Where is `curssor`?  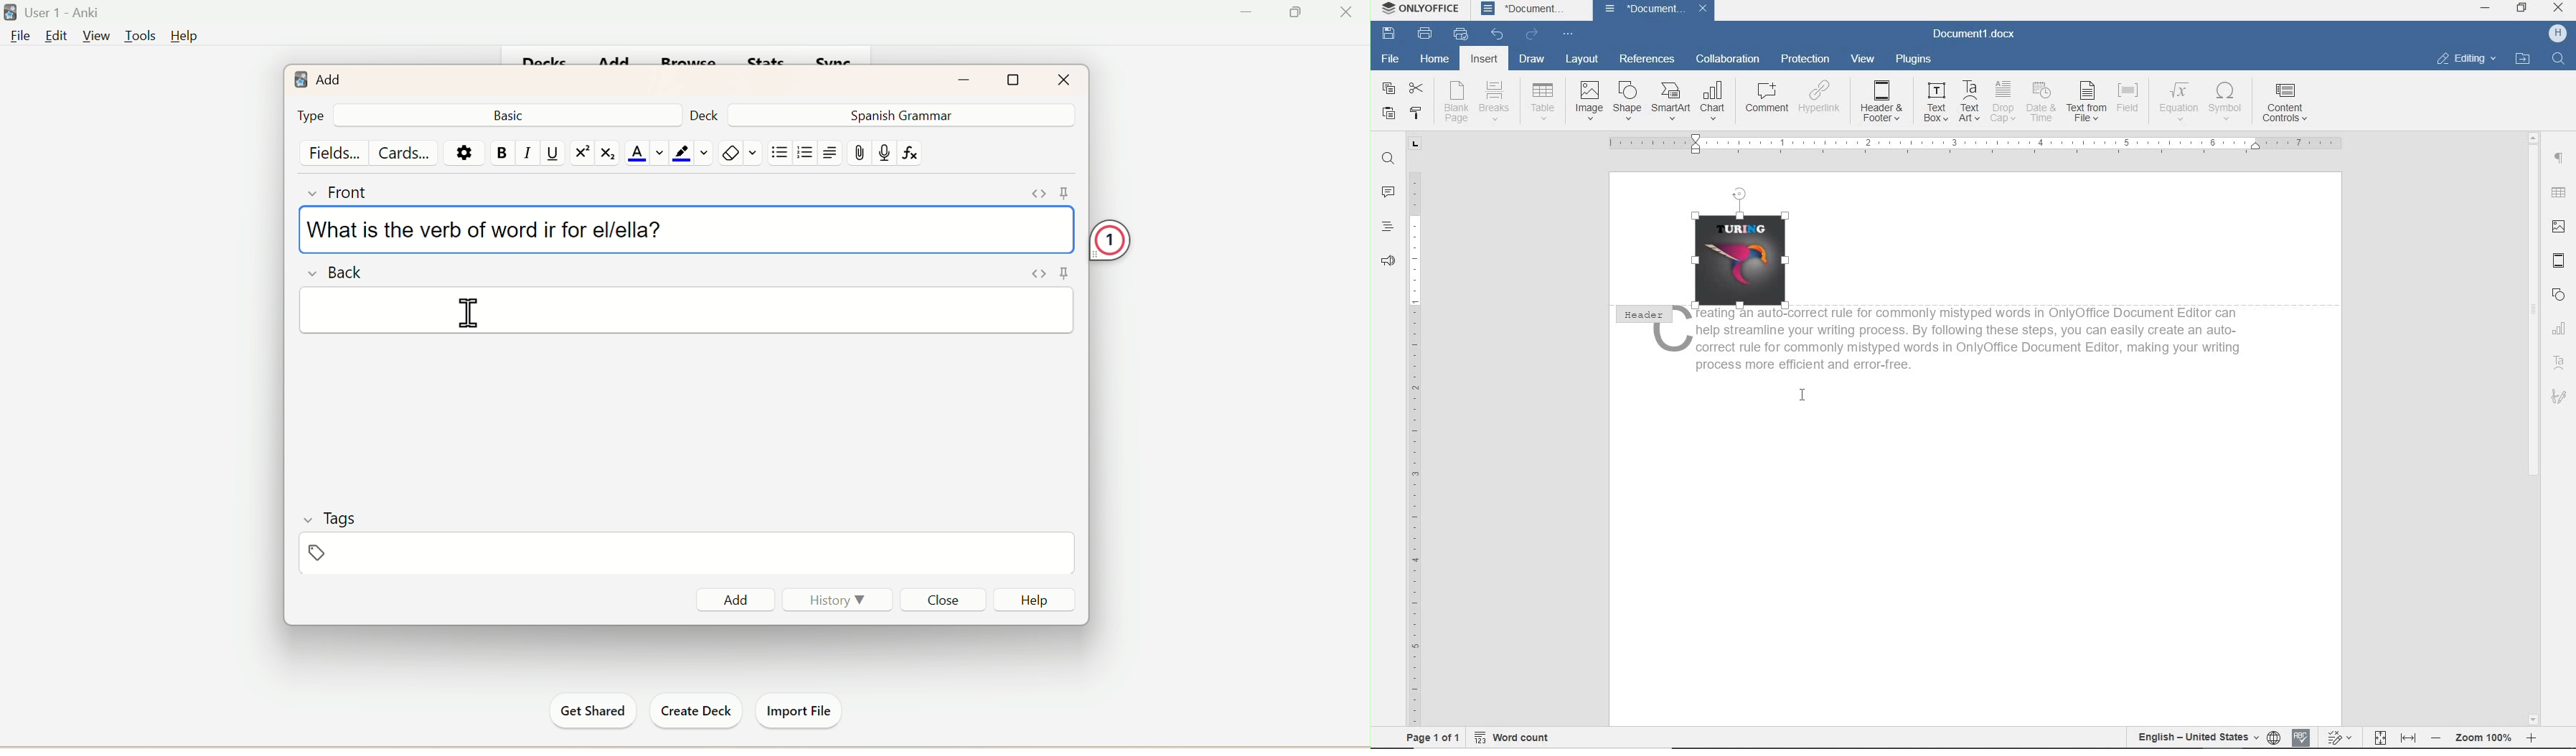 curssor is located at coordinates (466, 321).